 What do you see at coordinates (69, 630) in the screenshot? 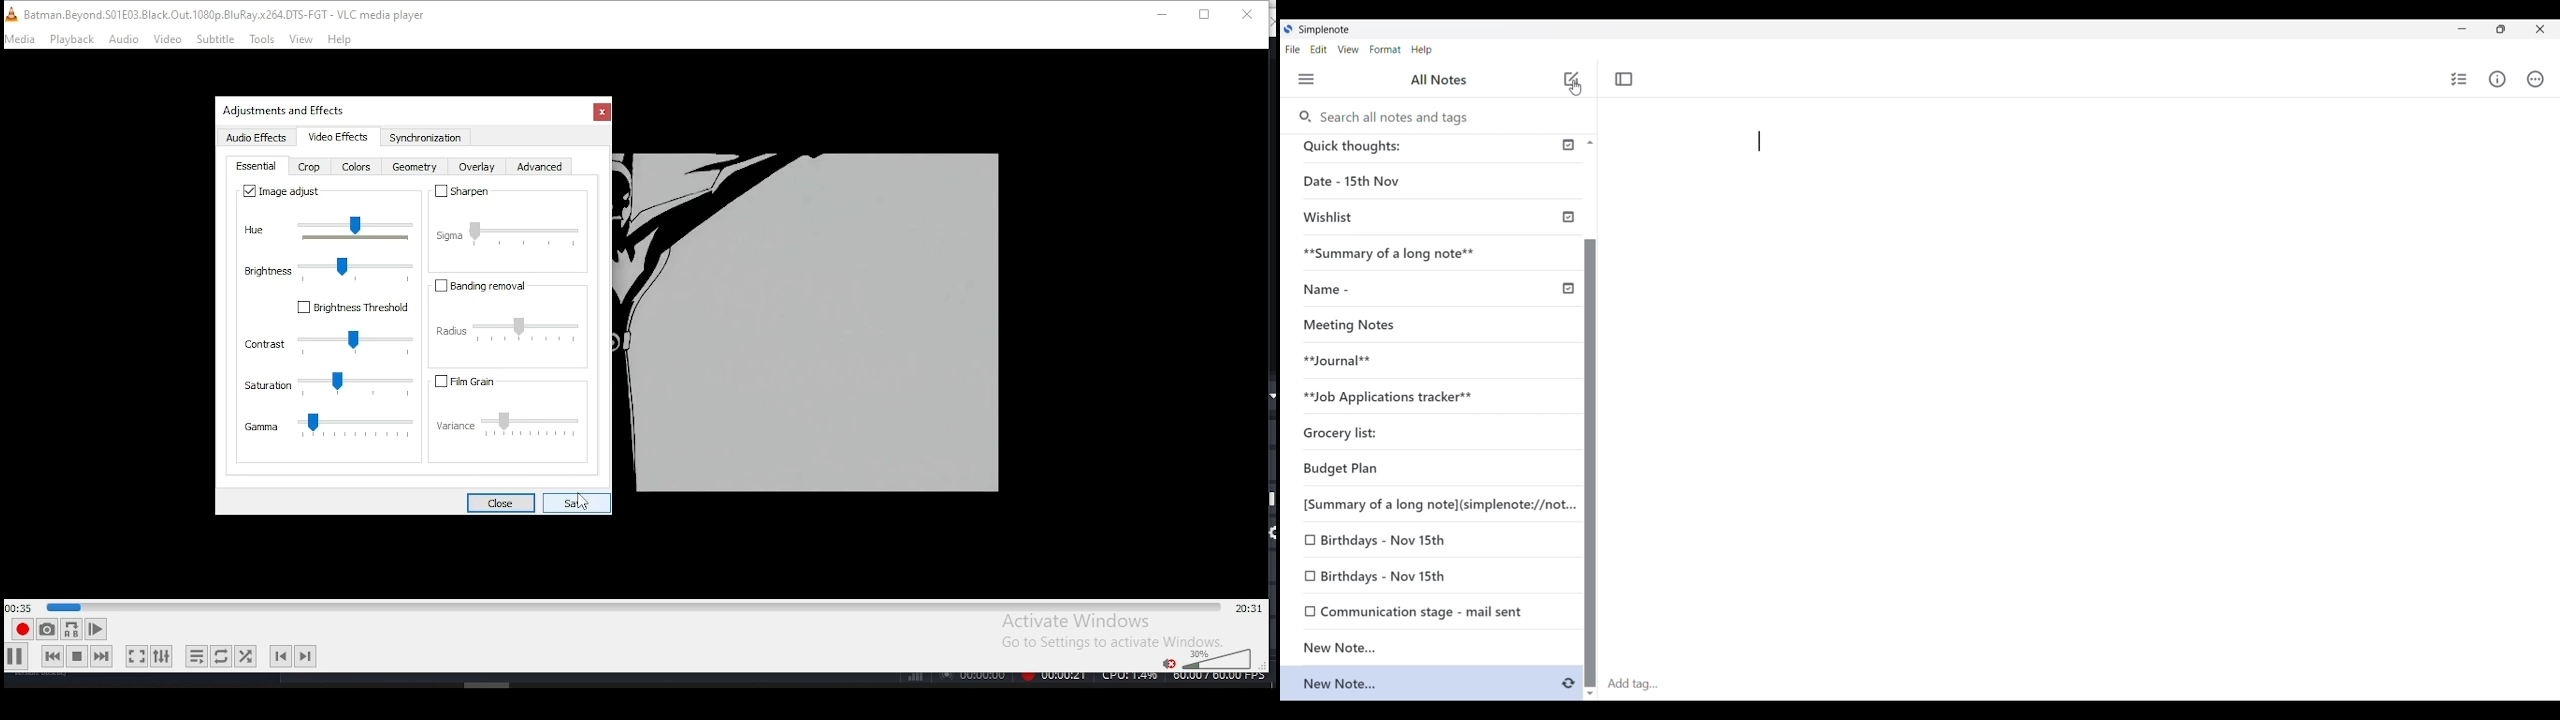
I see `loop between point A and point B continuously. Click to set point A` at bounding box center [69, 630].